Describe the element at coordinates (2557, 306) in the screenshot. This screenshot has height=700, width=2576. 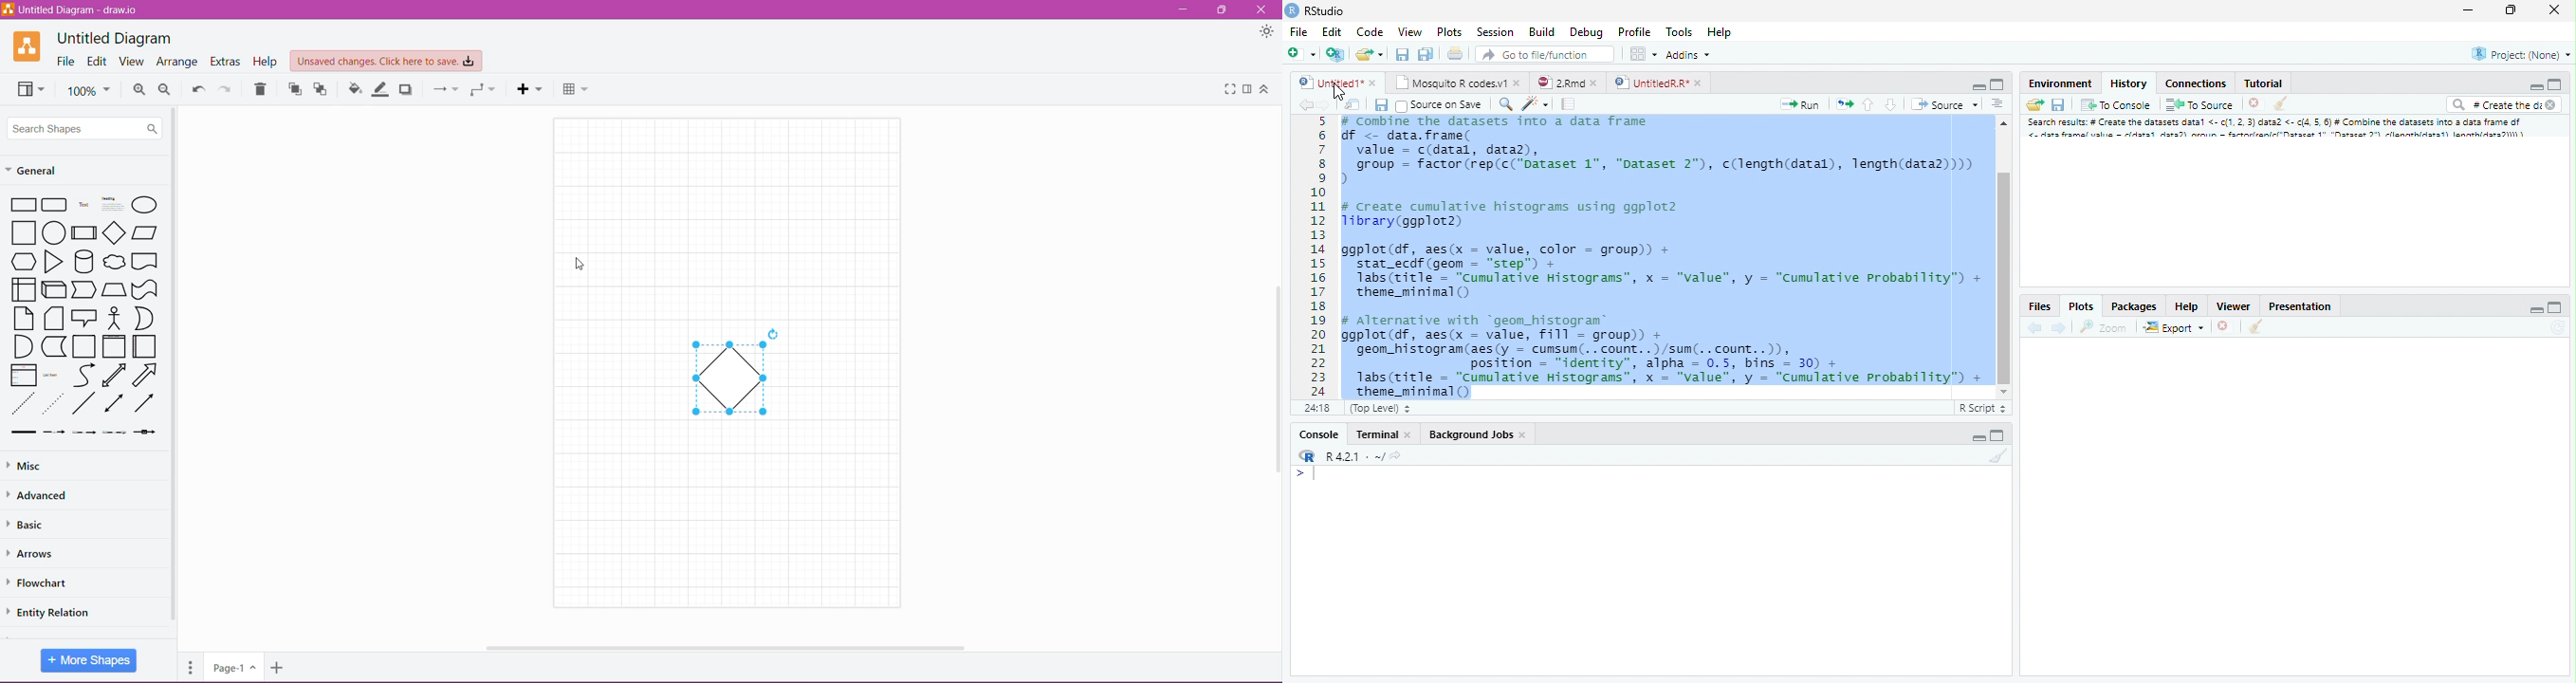
I see `Maximize` at that location.